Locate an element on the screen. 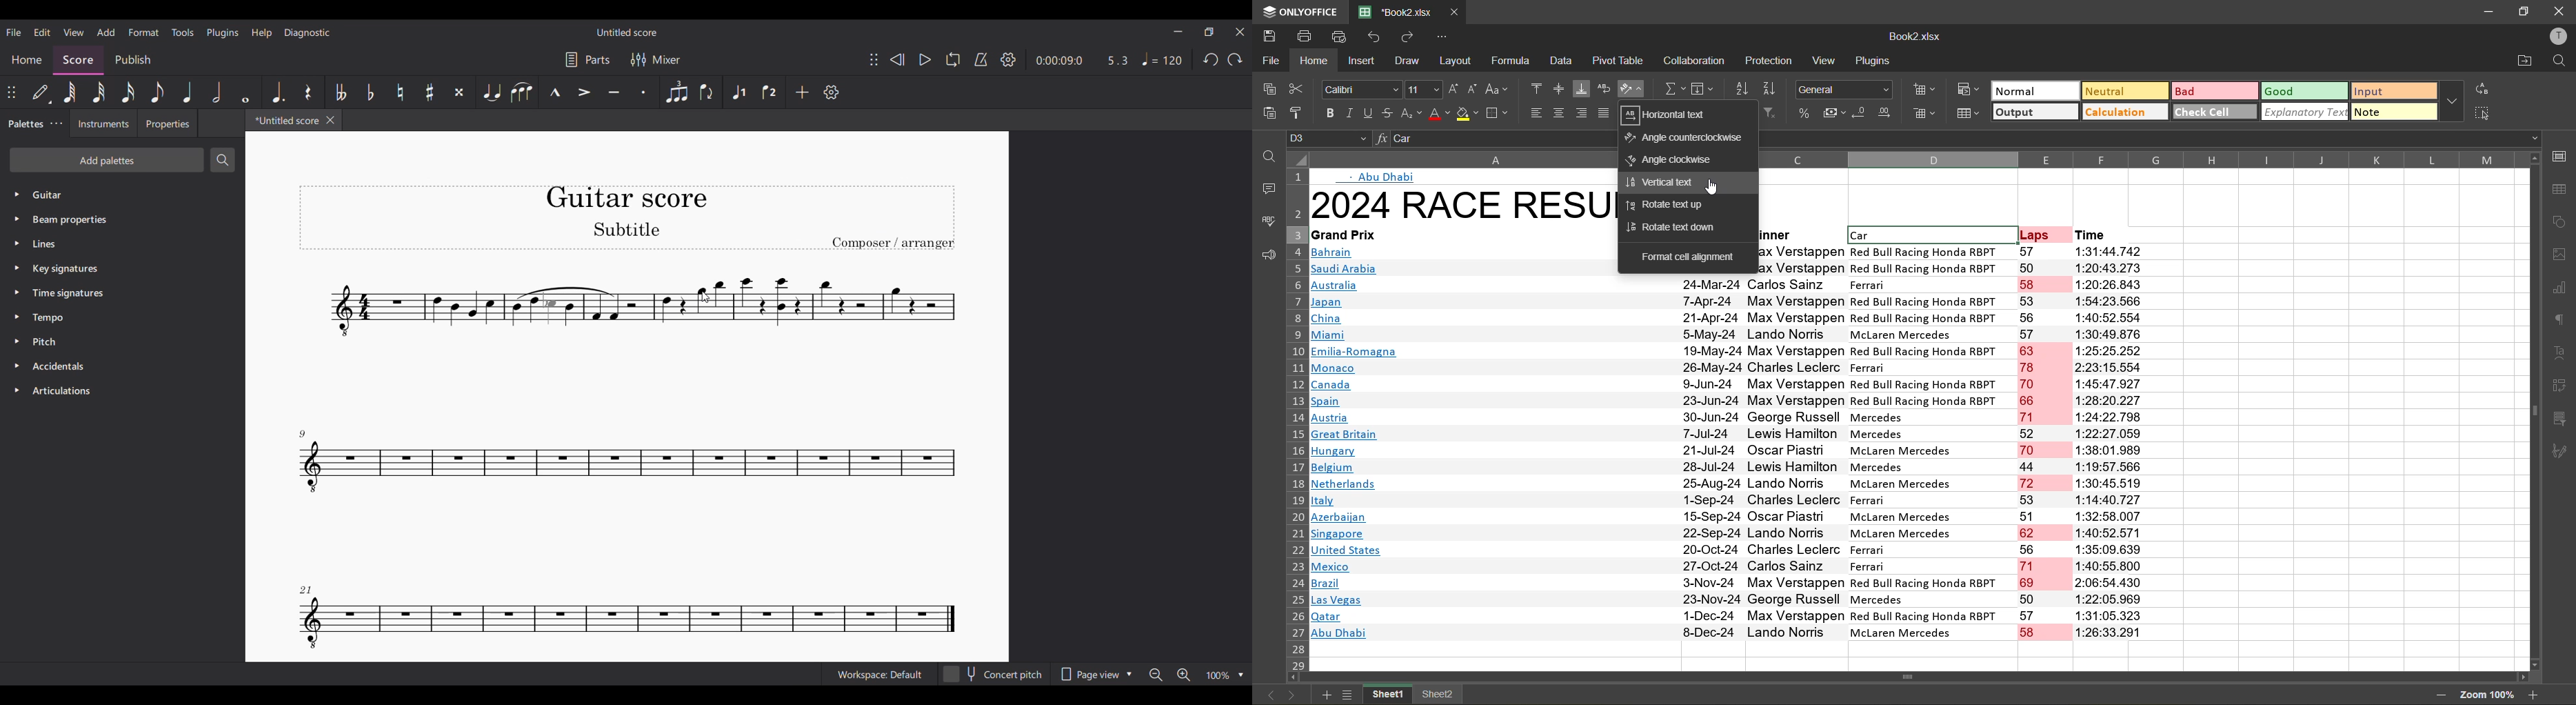  Click to expand key signatures palette is located at coordinates (18, 268).